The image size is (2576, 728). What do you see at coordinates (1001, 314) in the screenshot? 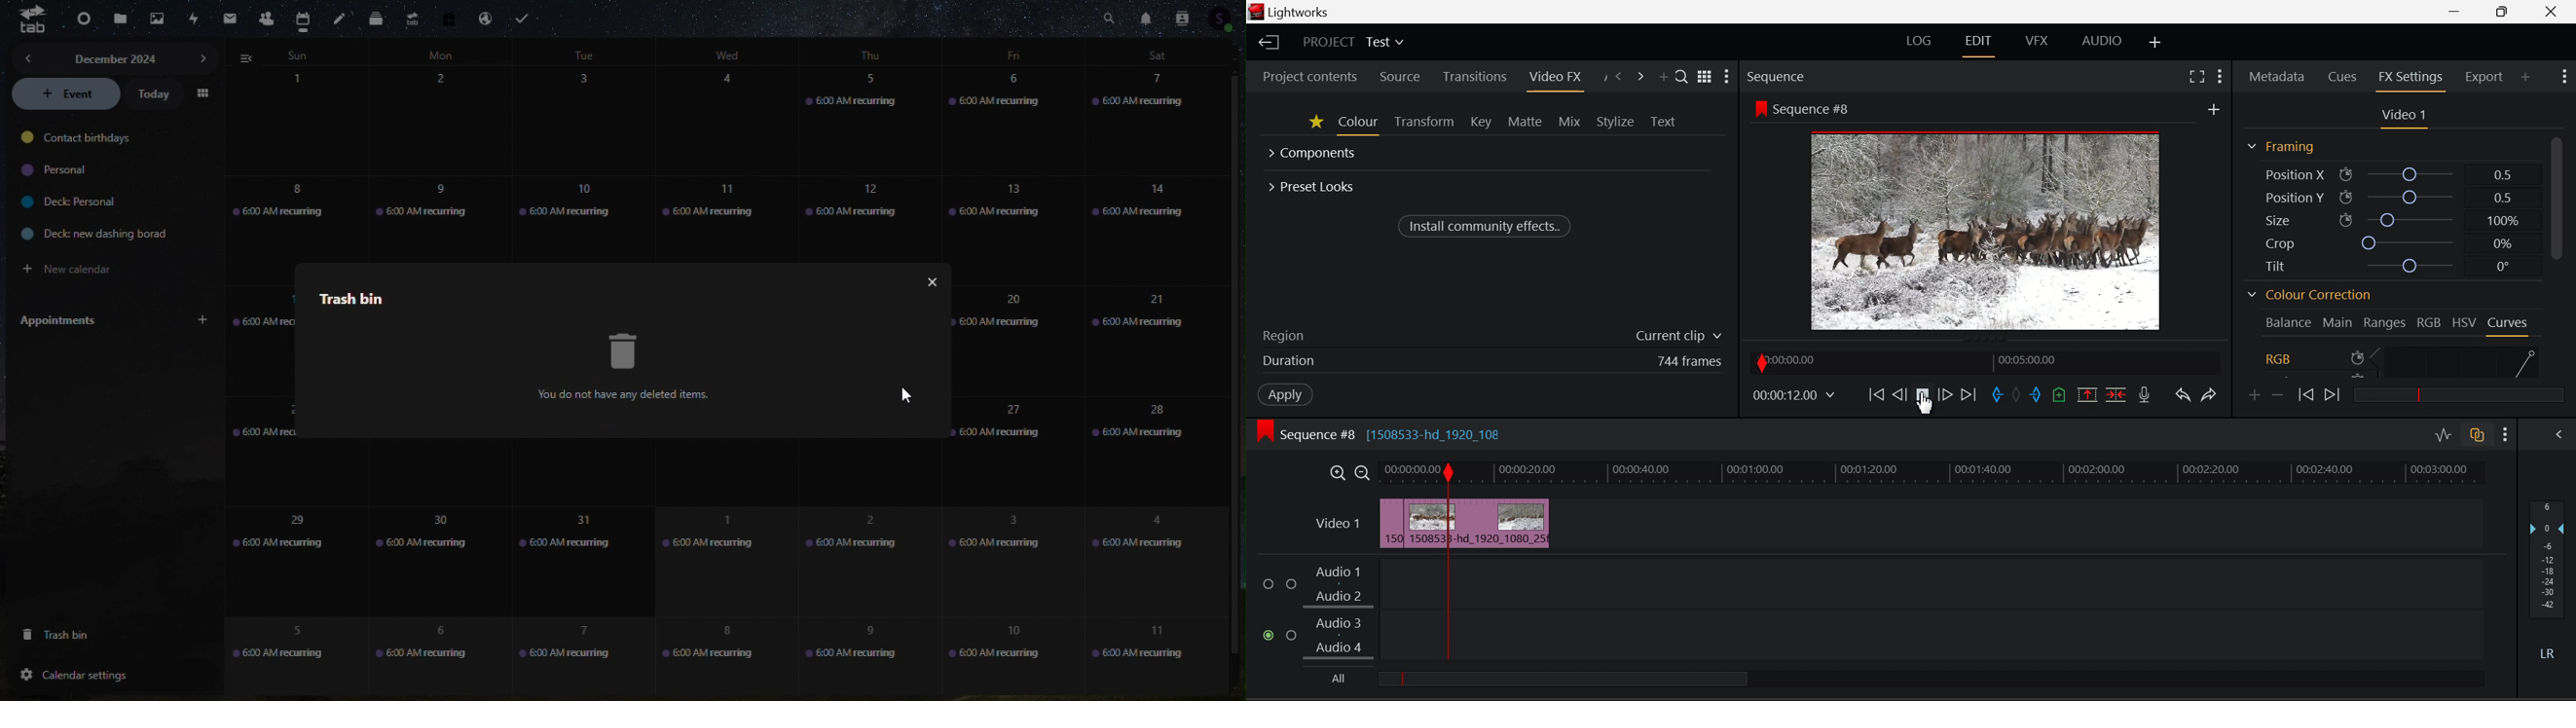
I see `20` at bounding box center [1001, 314].